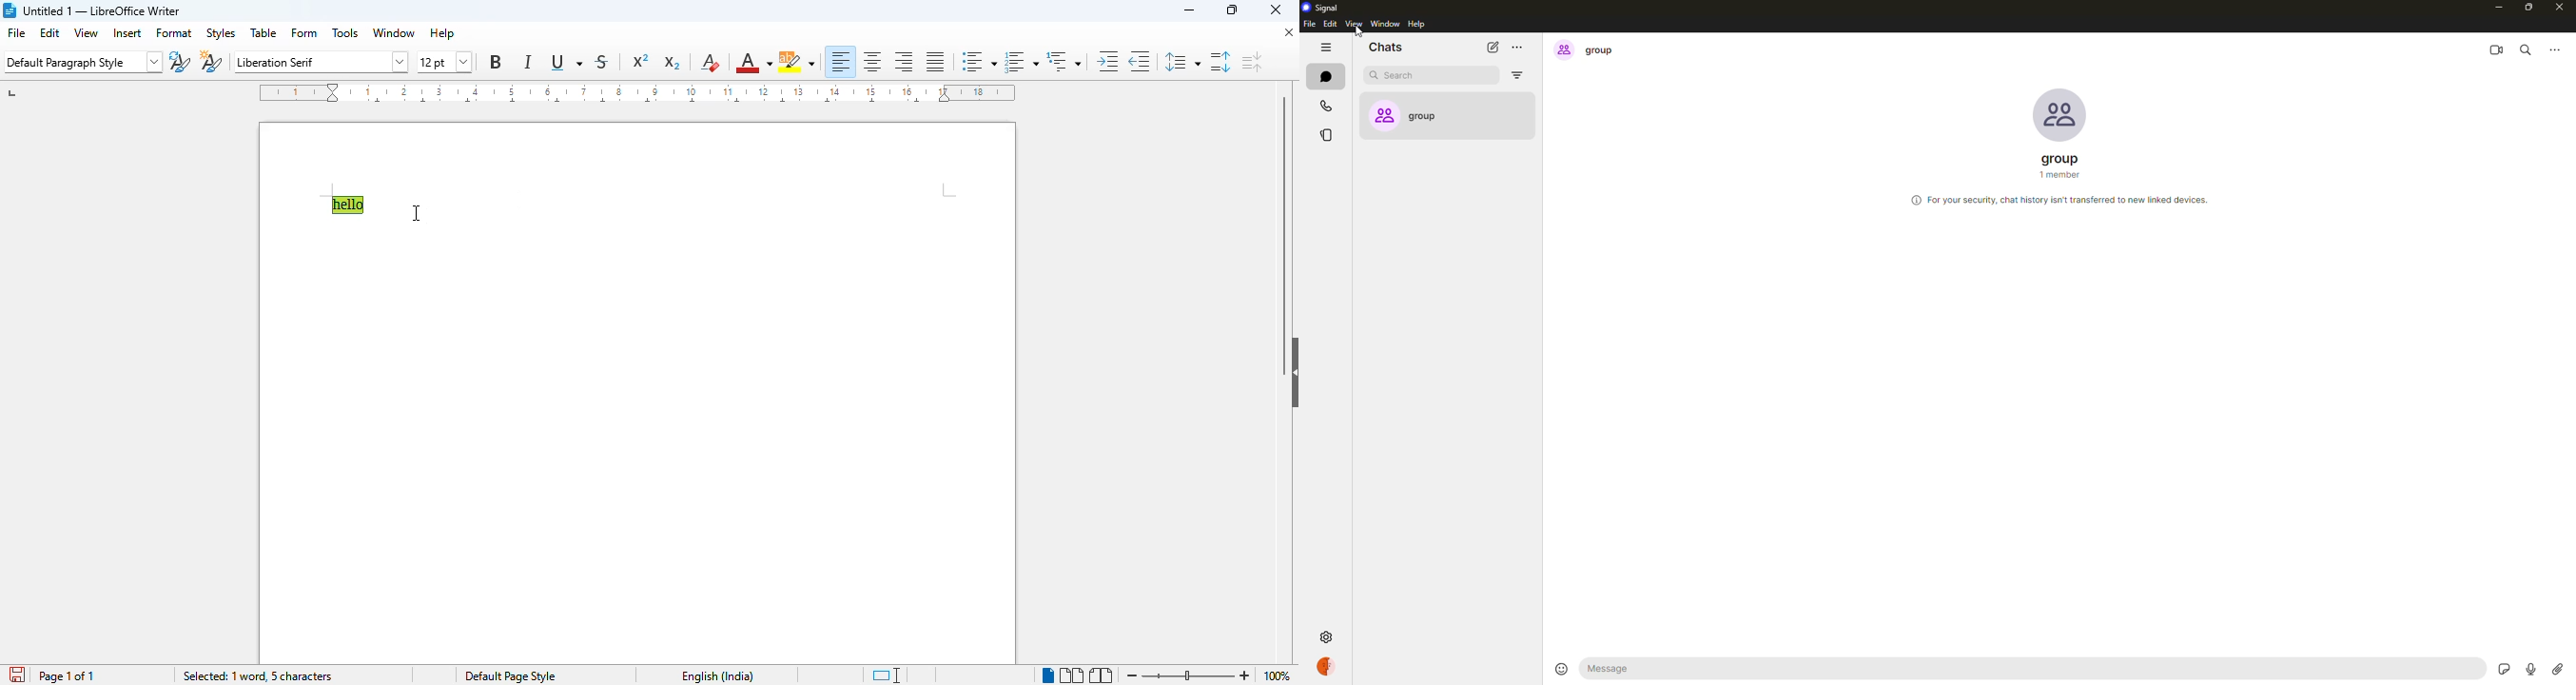  I want to click on align left, so click(841, 61).